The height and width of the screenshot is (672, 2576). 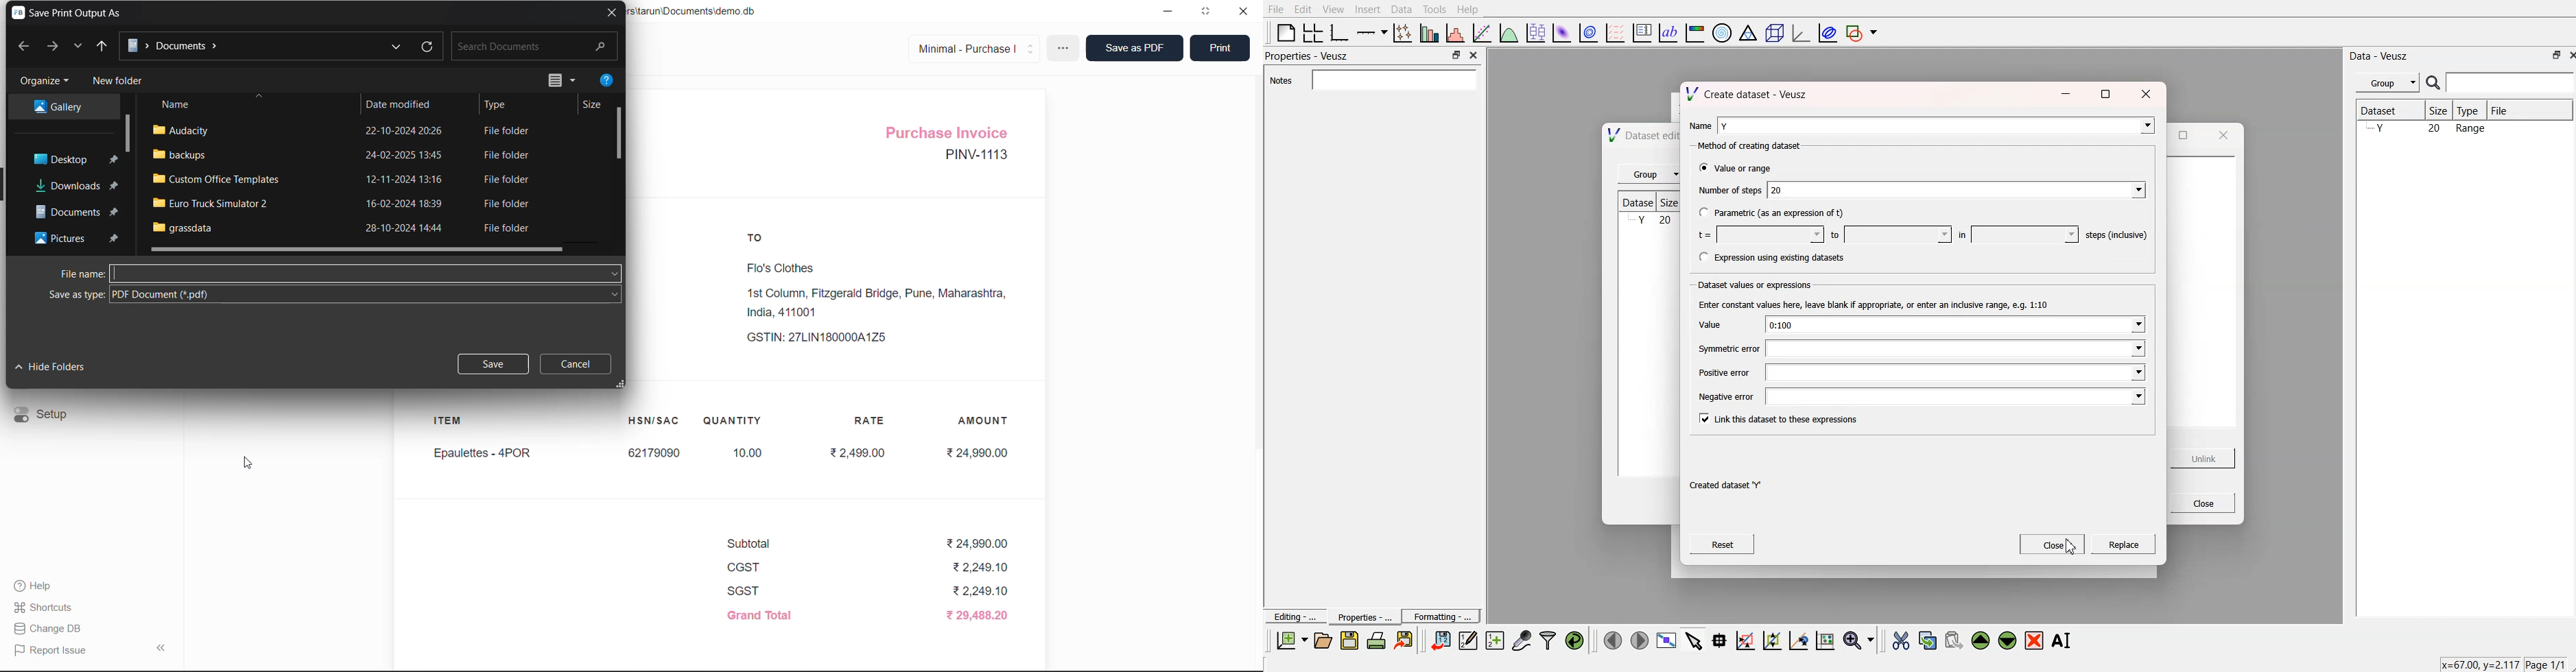 I want to click on Epaulettes - 4POR, so click(x=482, y=453).